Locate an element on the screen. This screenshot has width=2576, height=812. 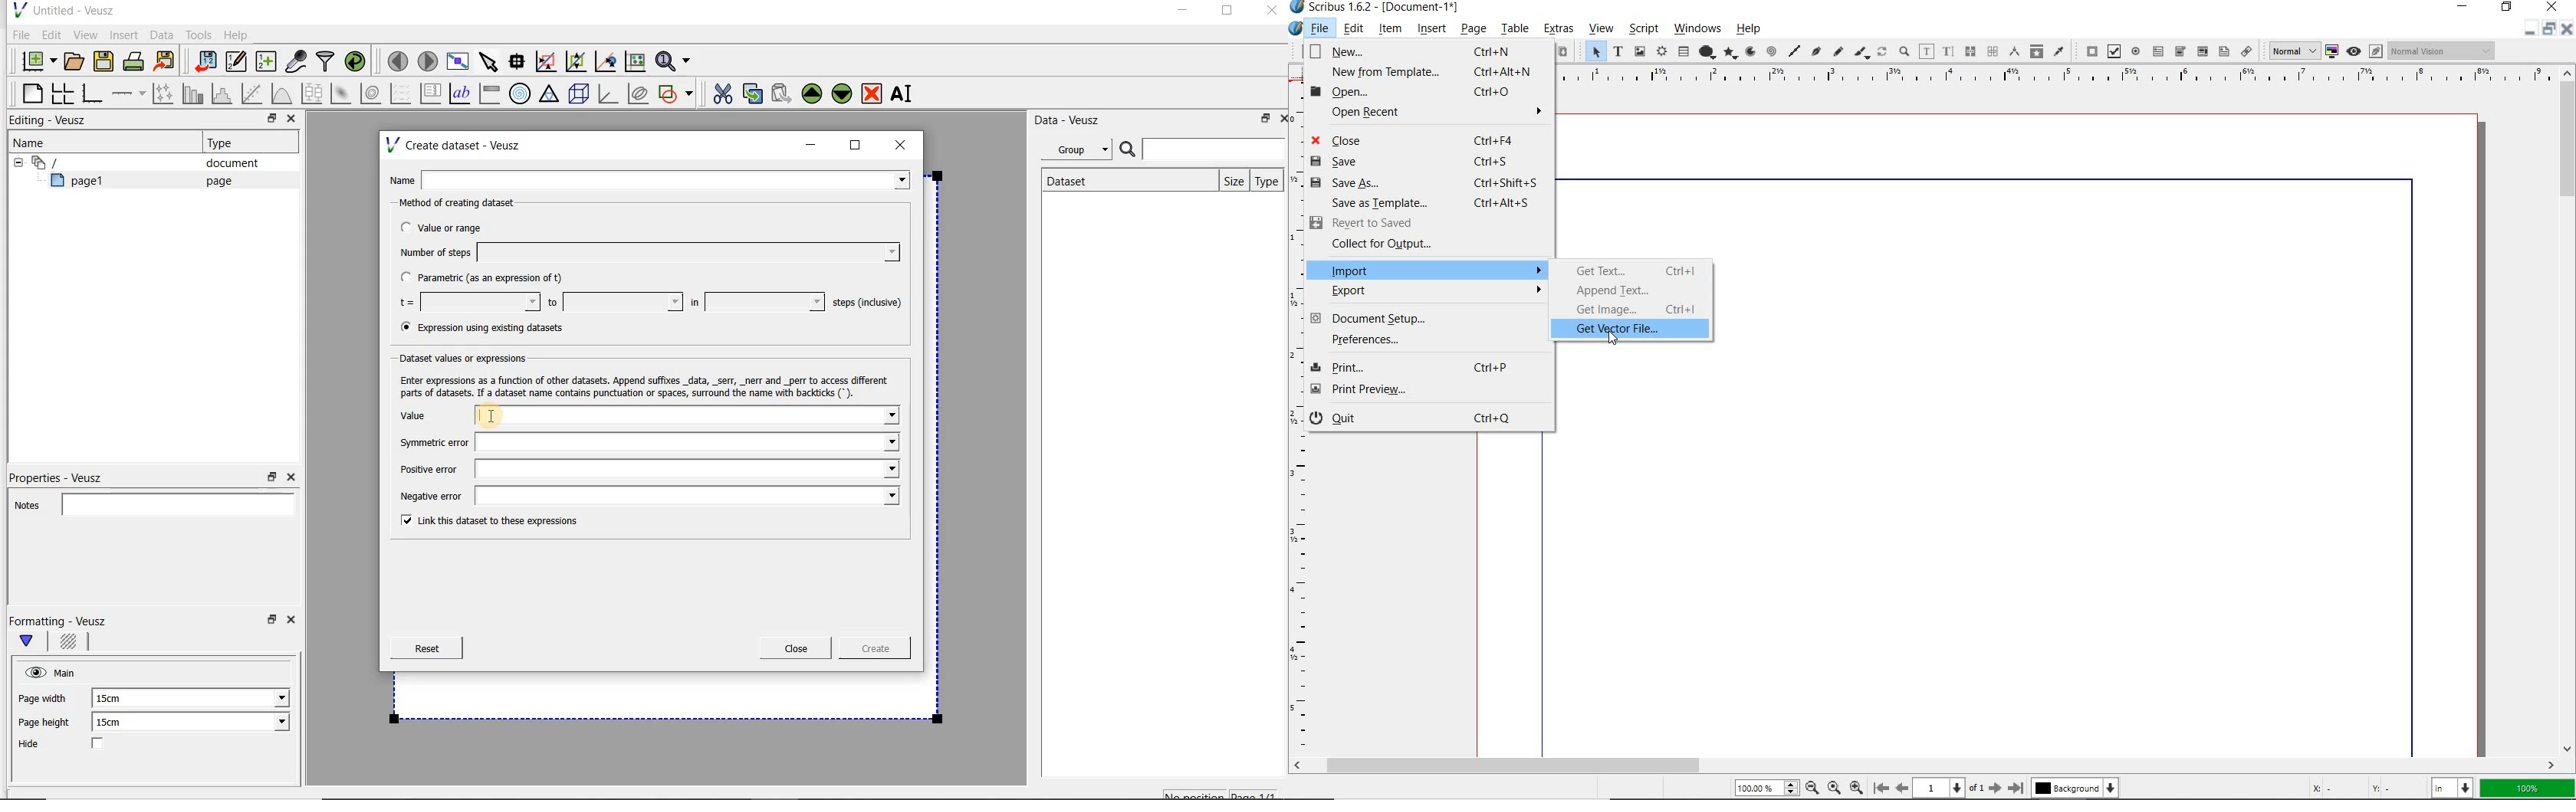
measurements is located at coordinates (2016, 51).